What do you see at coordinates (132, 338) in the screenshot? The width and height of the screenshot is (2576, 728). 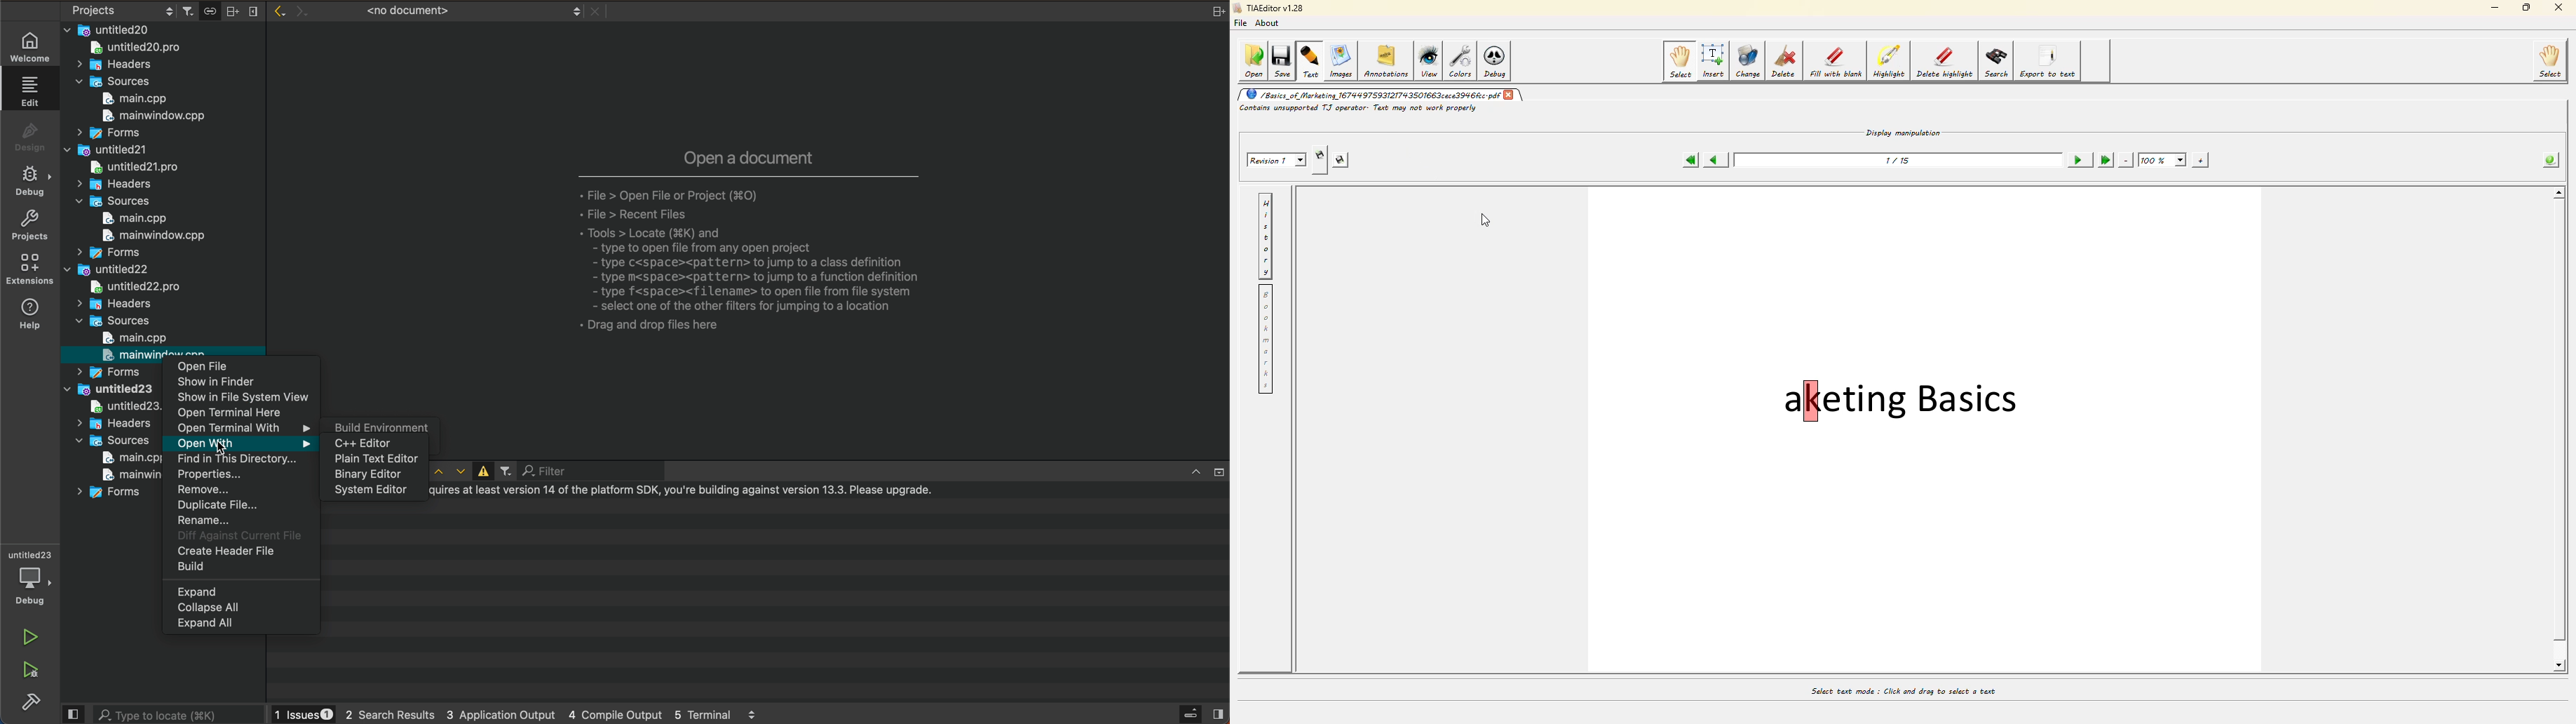 I see `main.cpp` at bounding box center [132, 338].